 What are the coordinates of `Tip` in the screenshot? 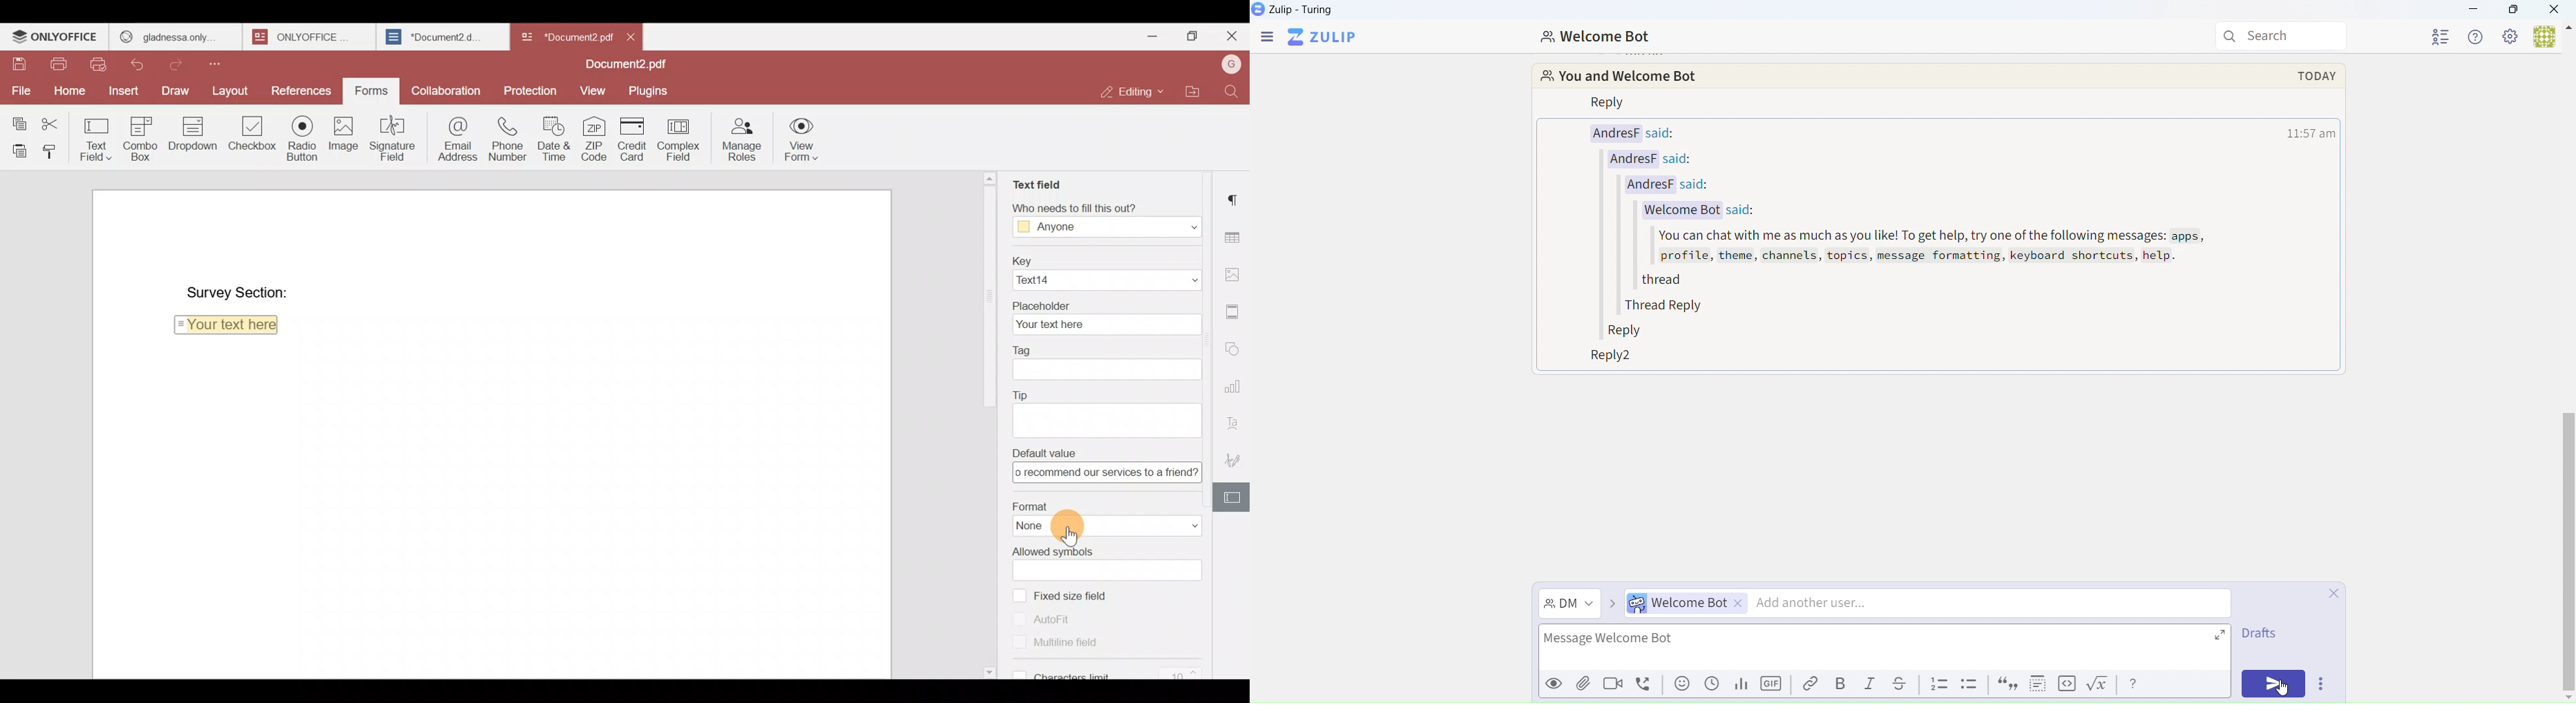 It's located at (1106, 394).